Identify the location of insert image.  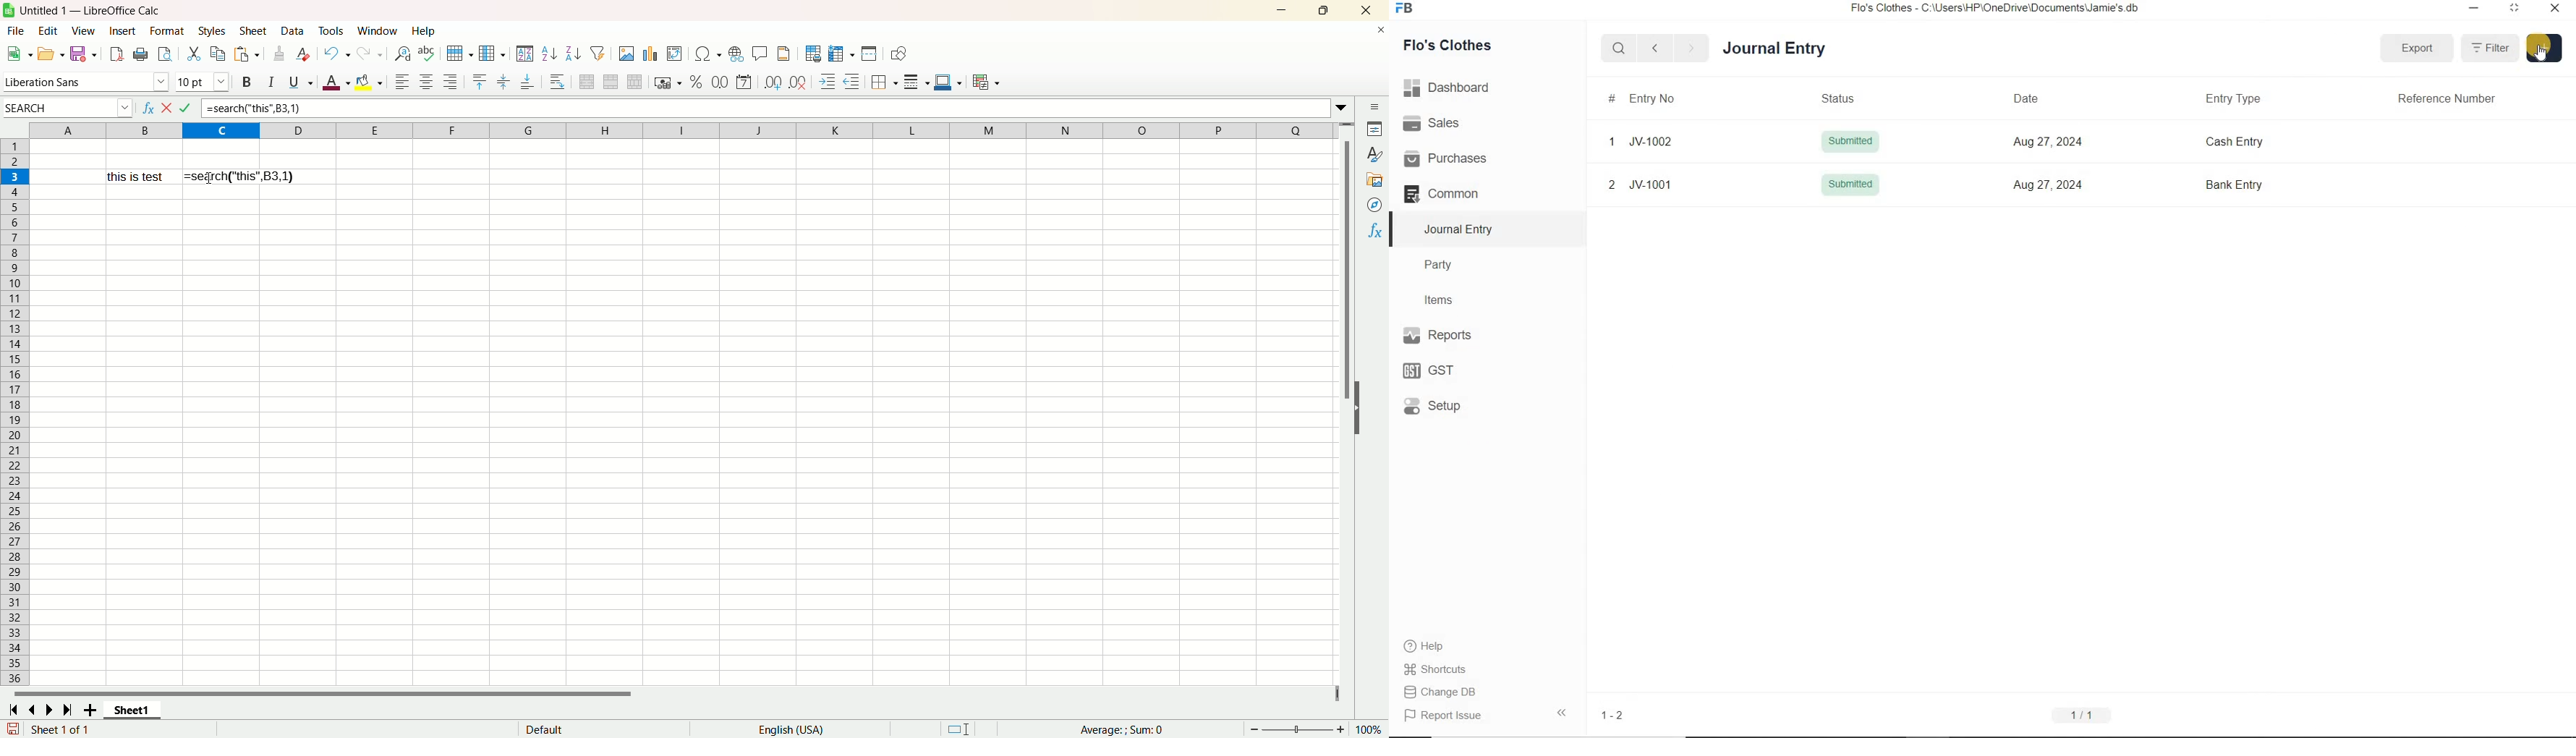
(626, 53).